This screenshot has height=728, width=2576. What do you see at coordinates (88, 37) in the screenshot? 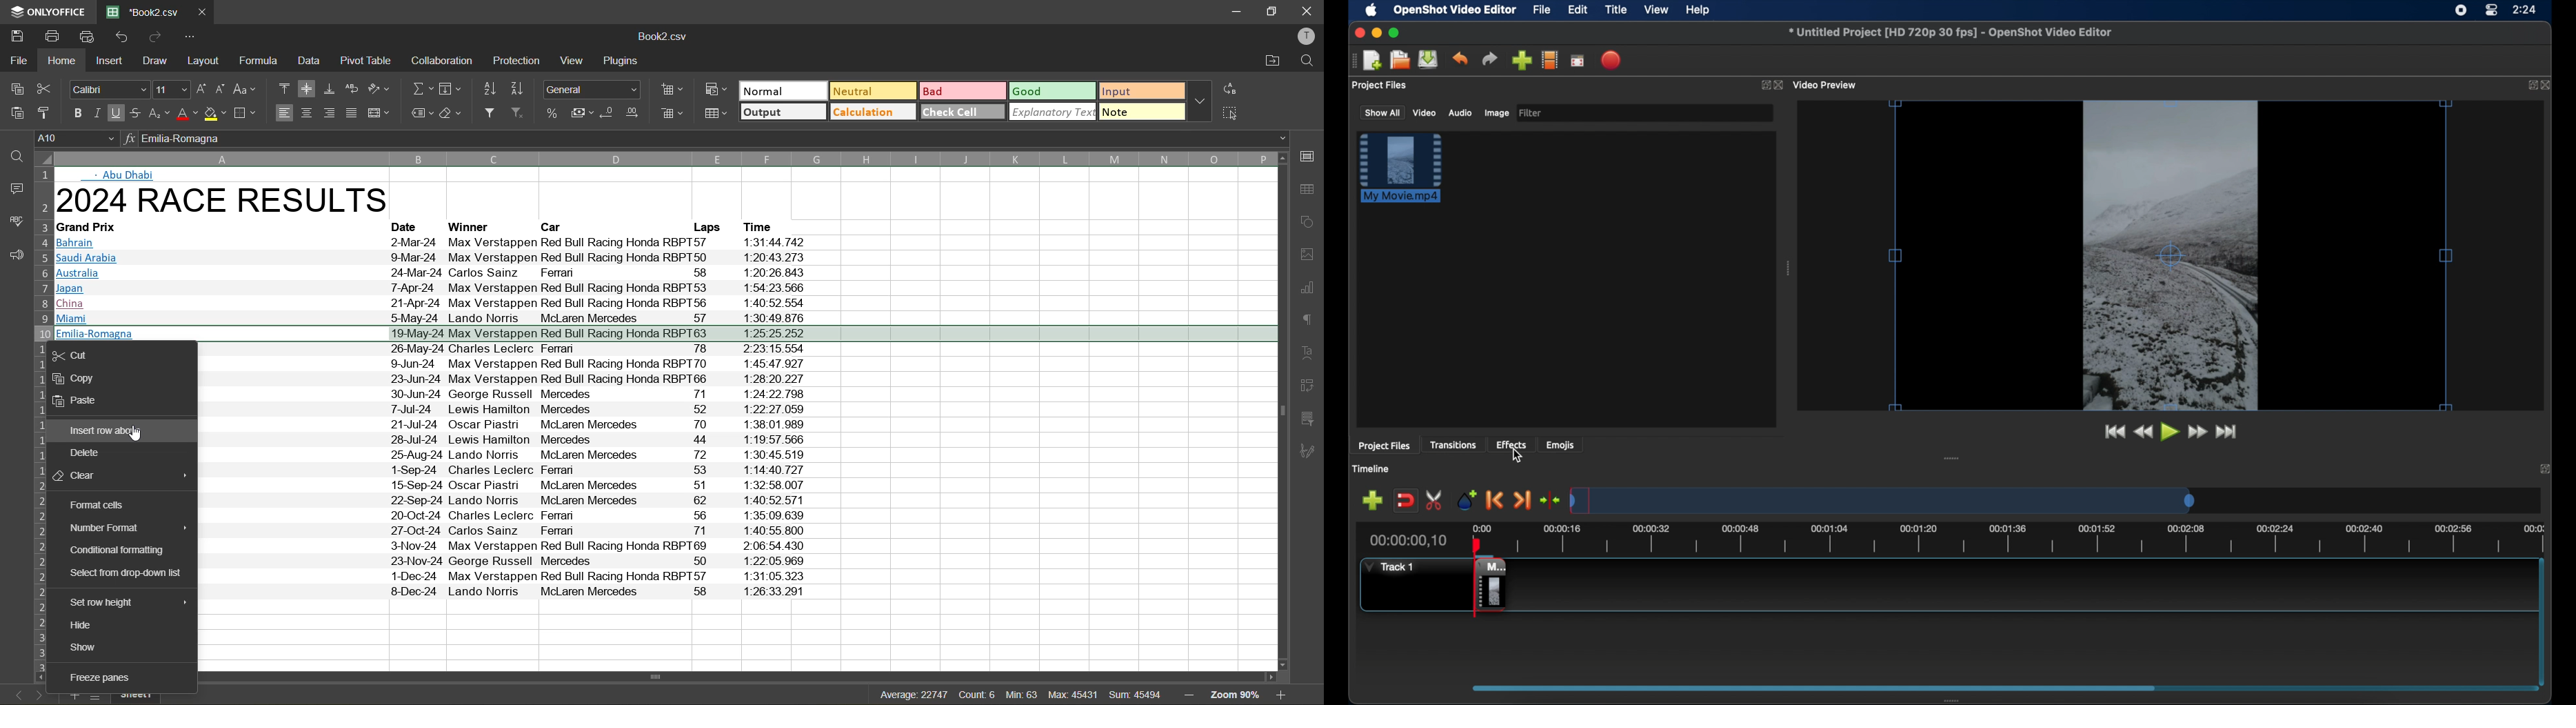
I see `quick print` at bounding box center [88, 37].